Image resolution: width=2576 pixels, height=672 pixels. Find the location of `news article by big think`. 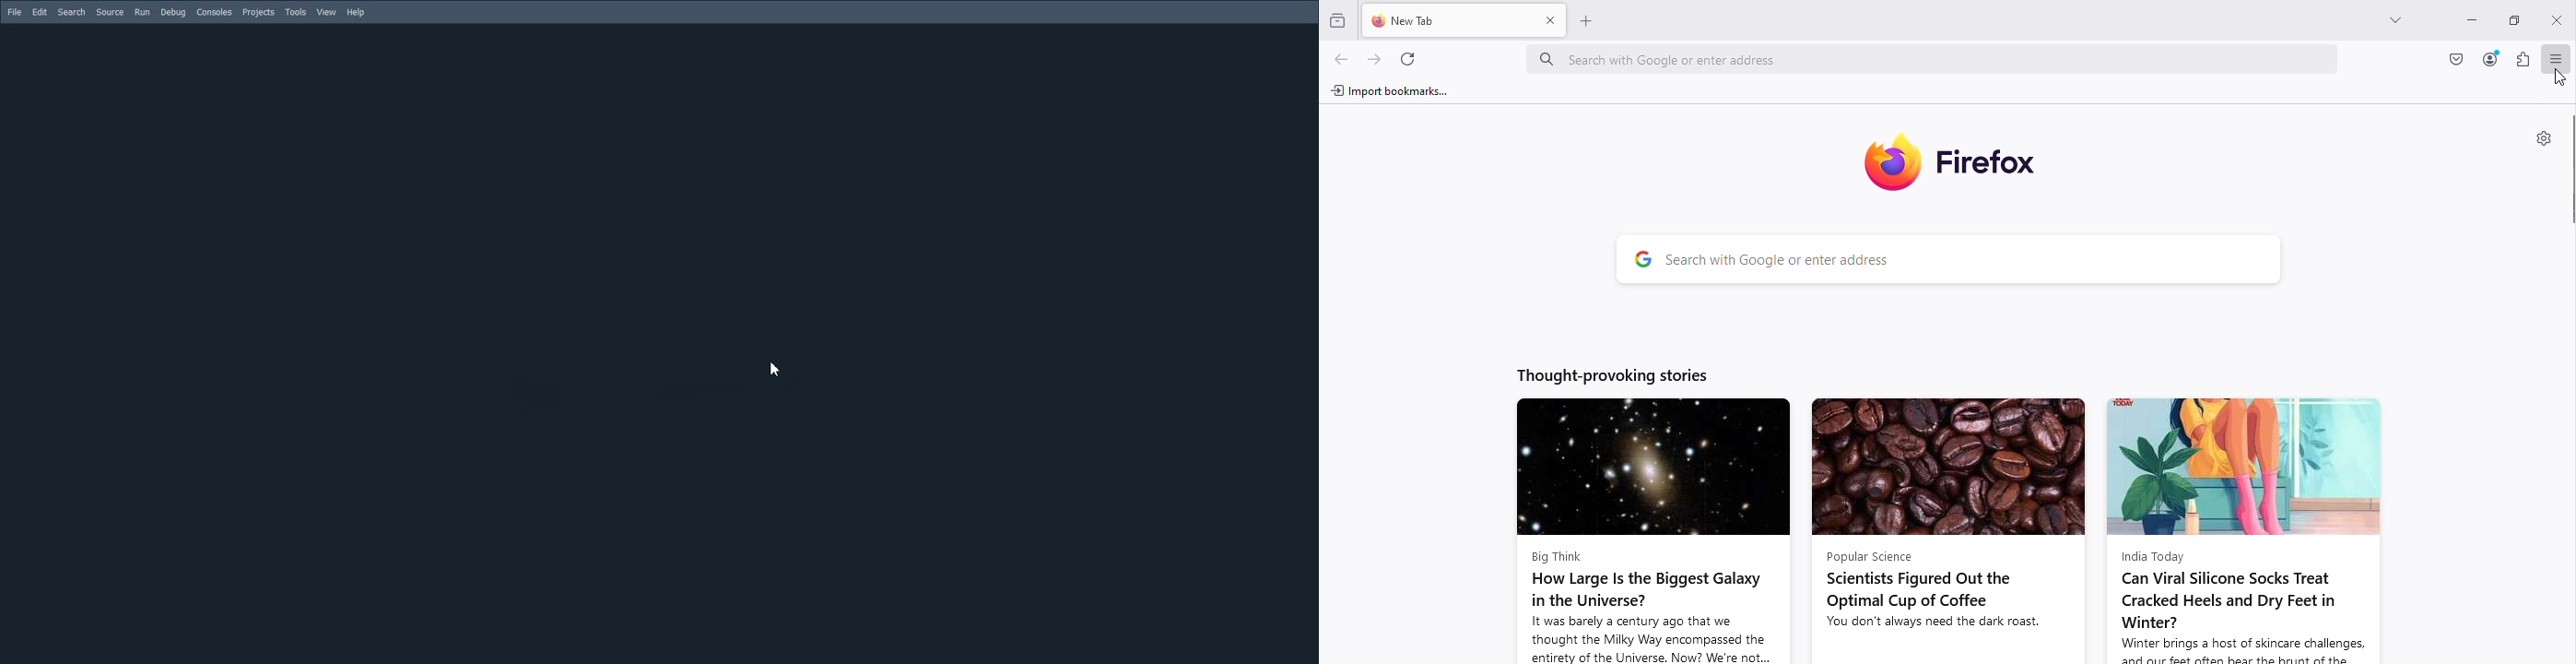

news article by big think is located at coordinates (1653, 530).